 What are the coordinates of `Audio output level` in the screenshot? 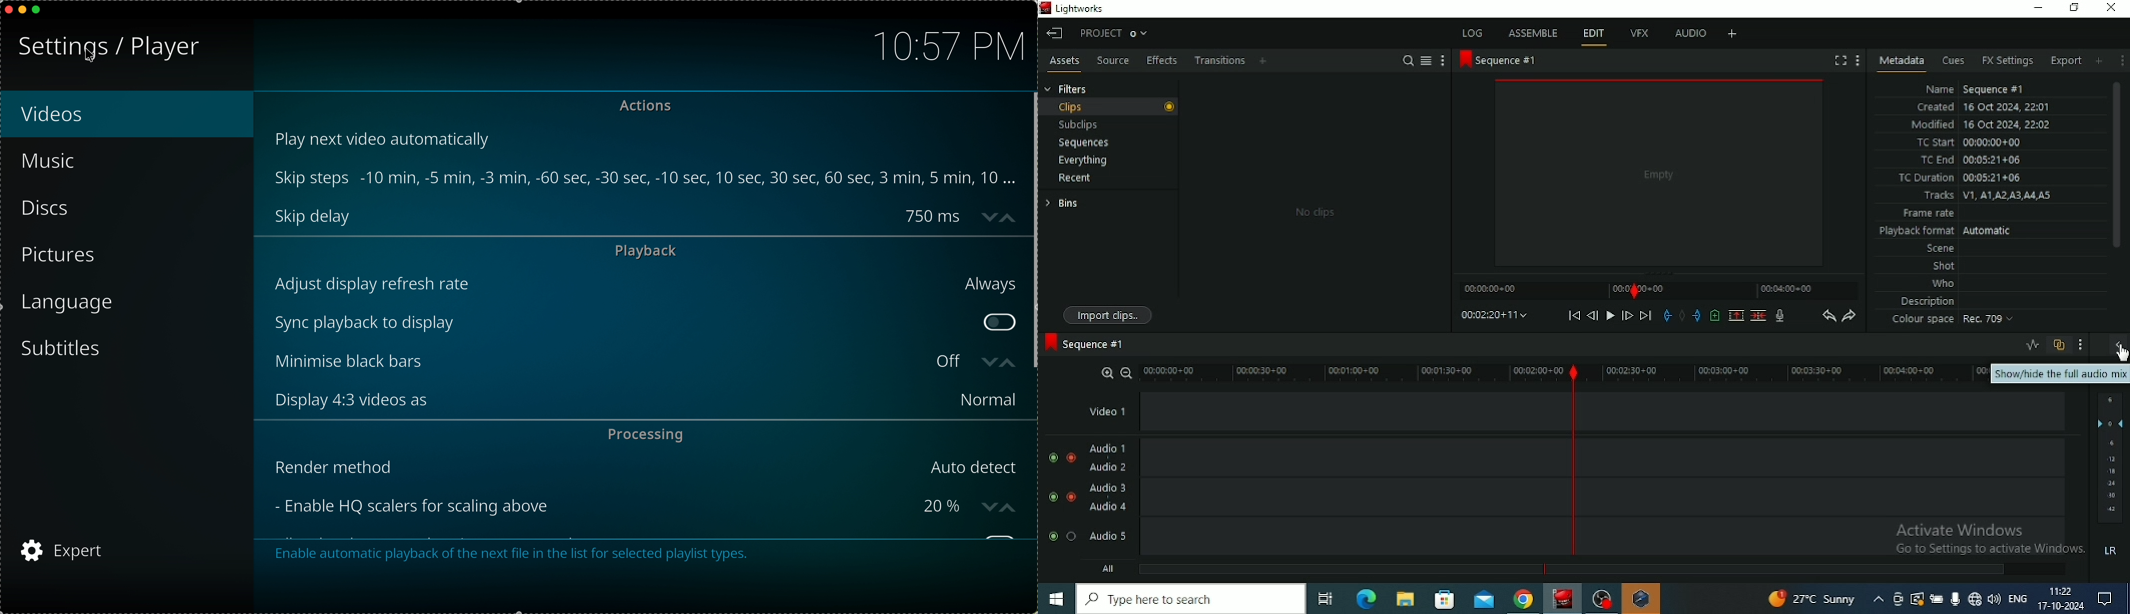 It's located at (2110, 459).